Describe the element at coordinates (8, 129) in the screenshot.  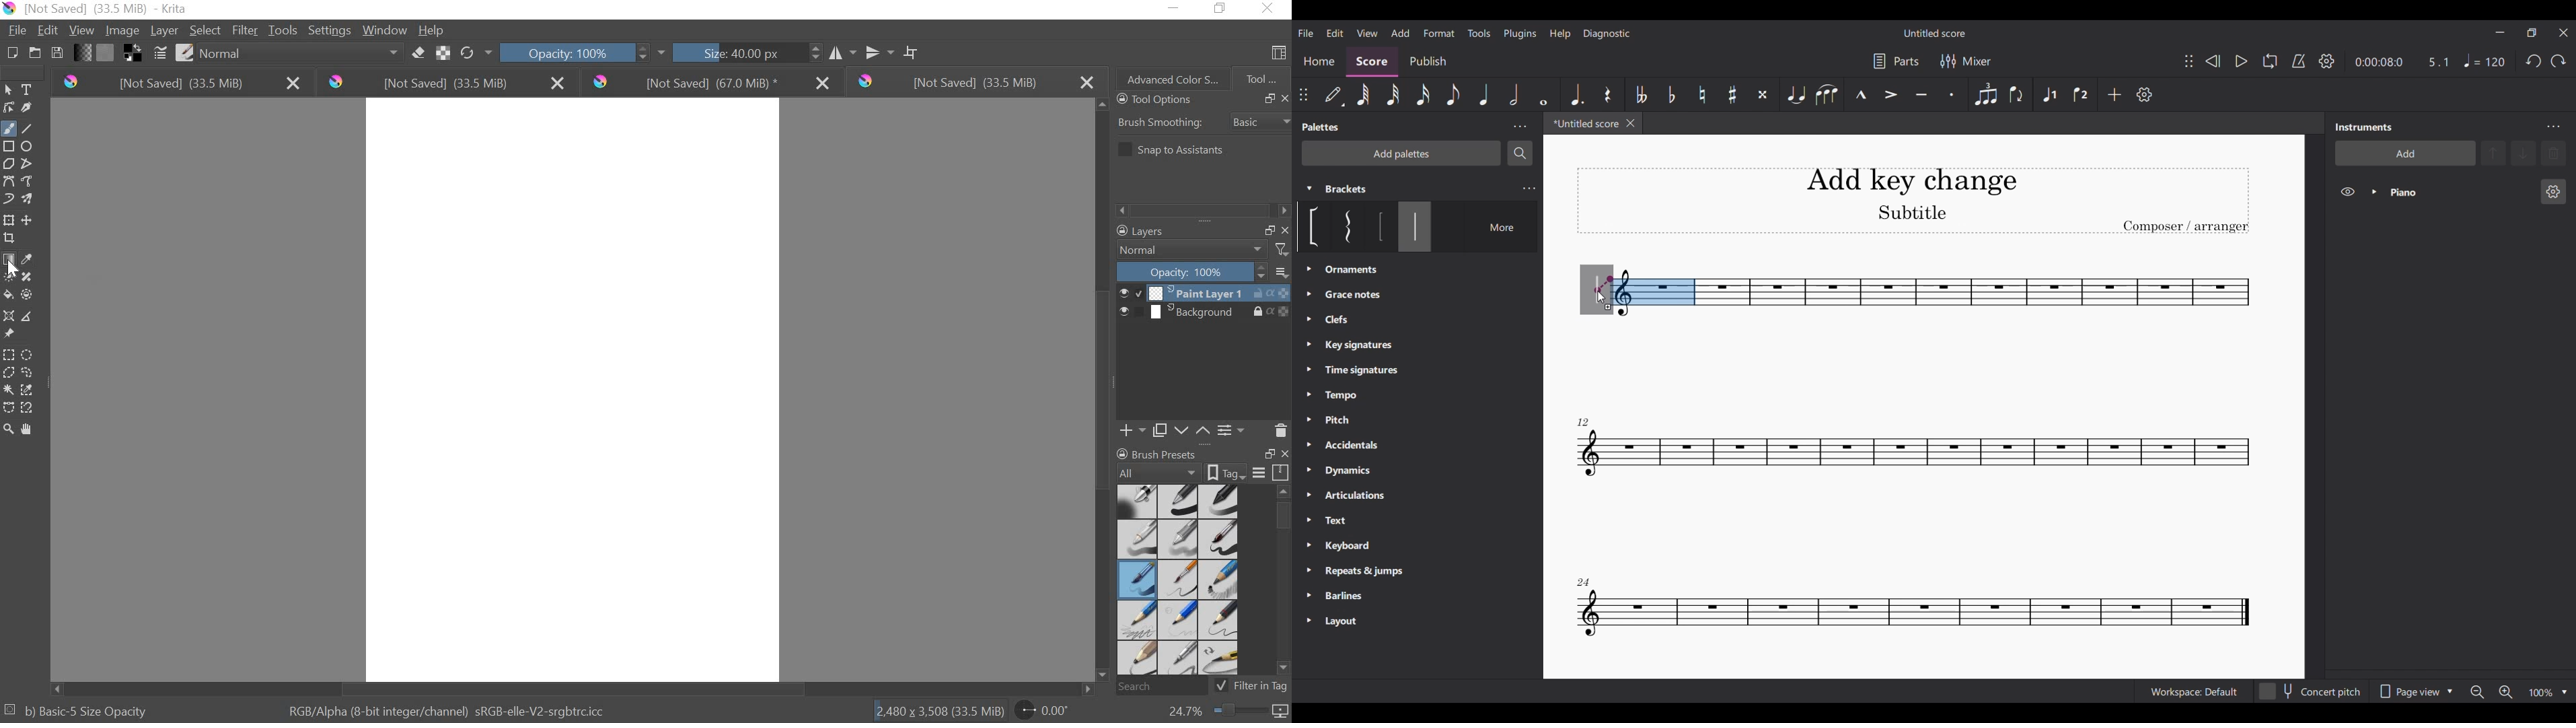
I see `freehand` at that location.